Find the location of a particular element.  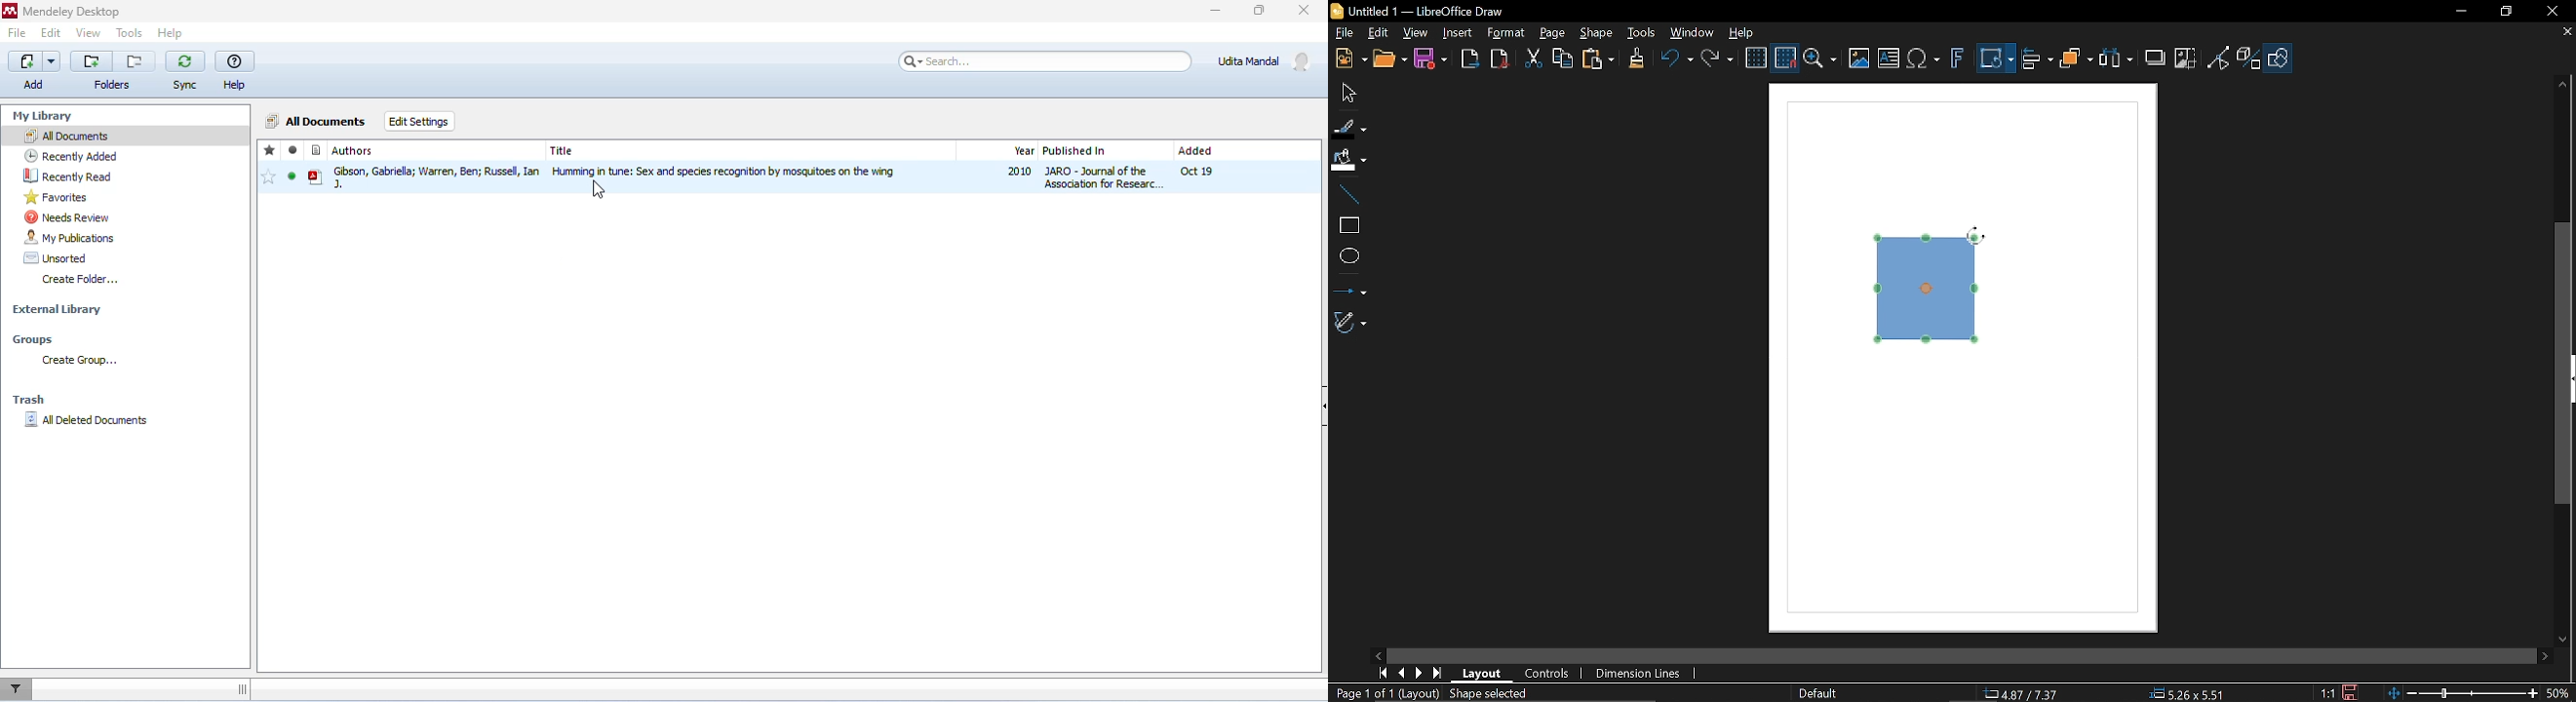

Dimension lines is located at coordinates (1634, 673).